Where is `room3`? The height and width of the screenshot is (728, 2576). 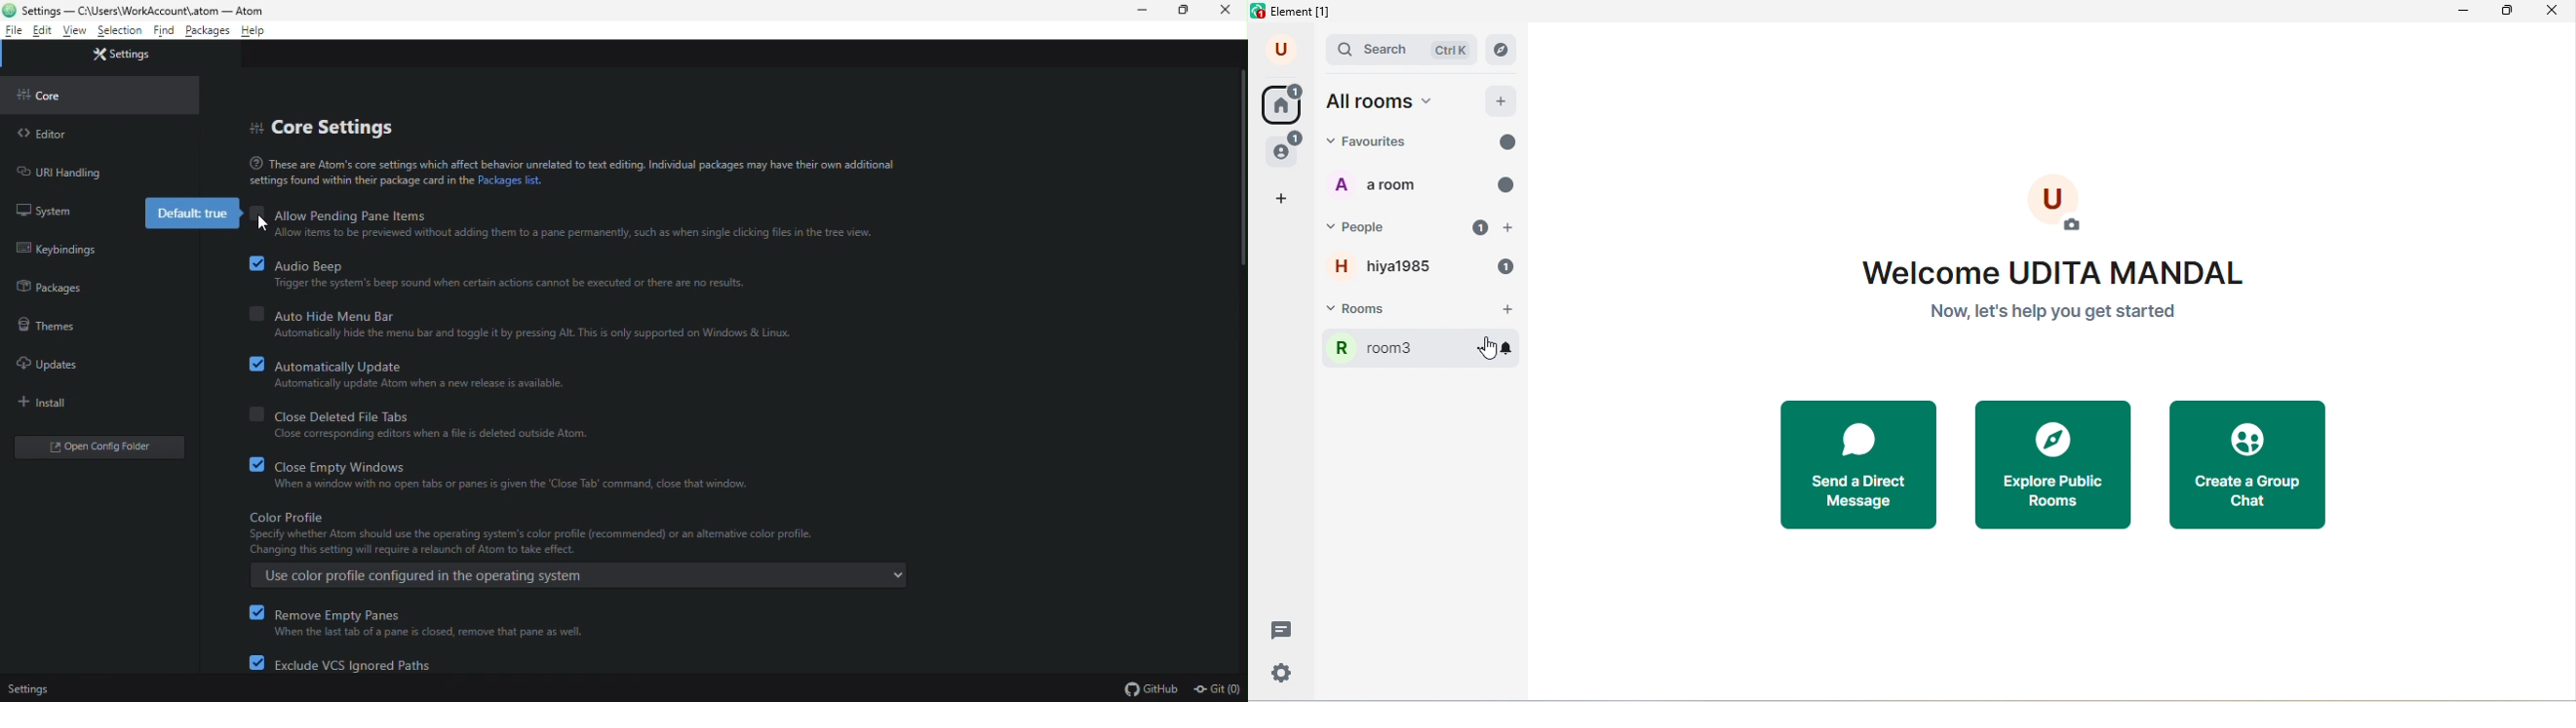 room3 is located at coordinates (1394, 348).